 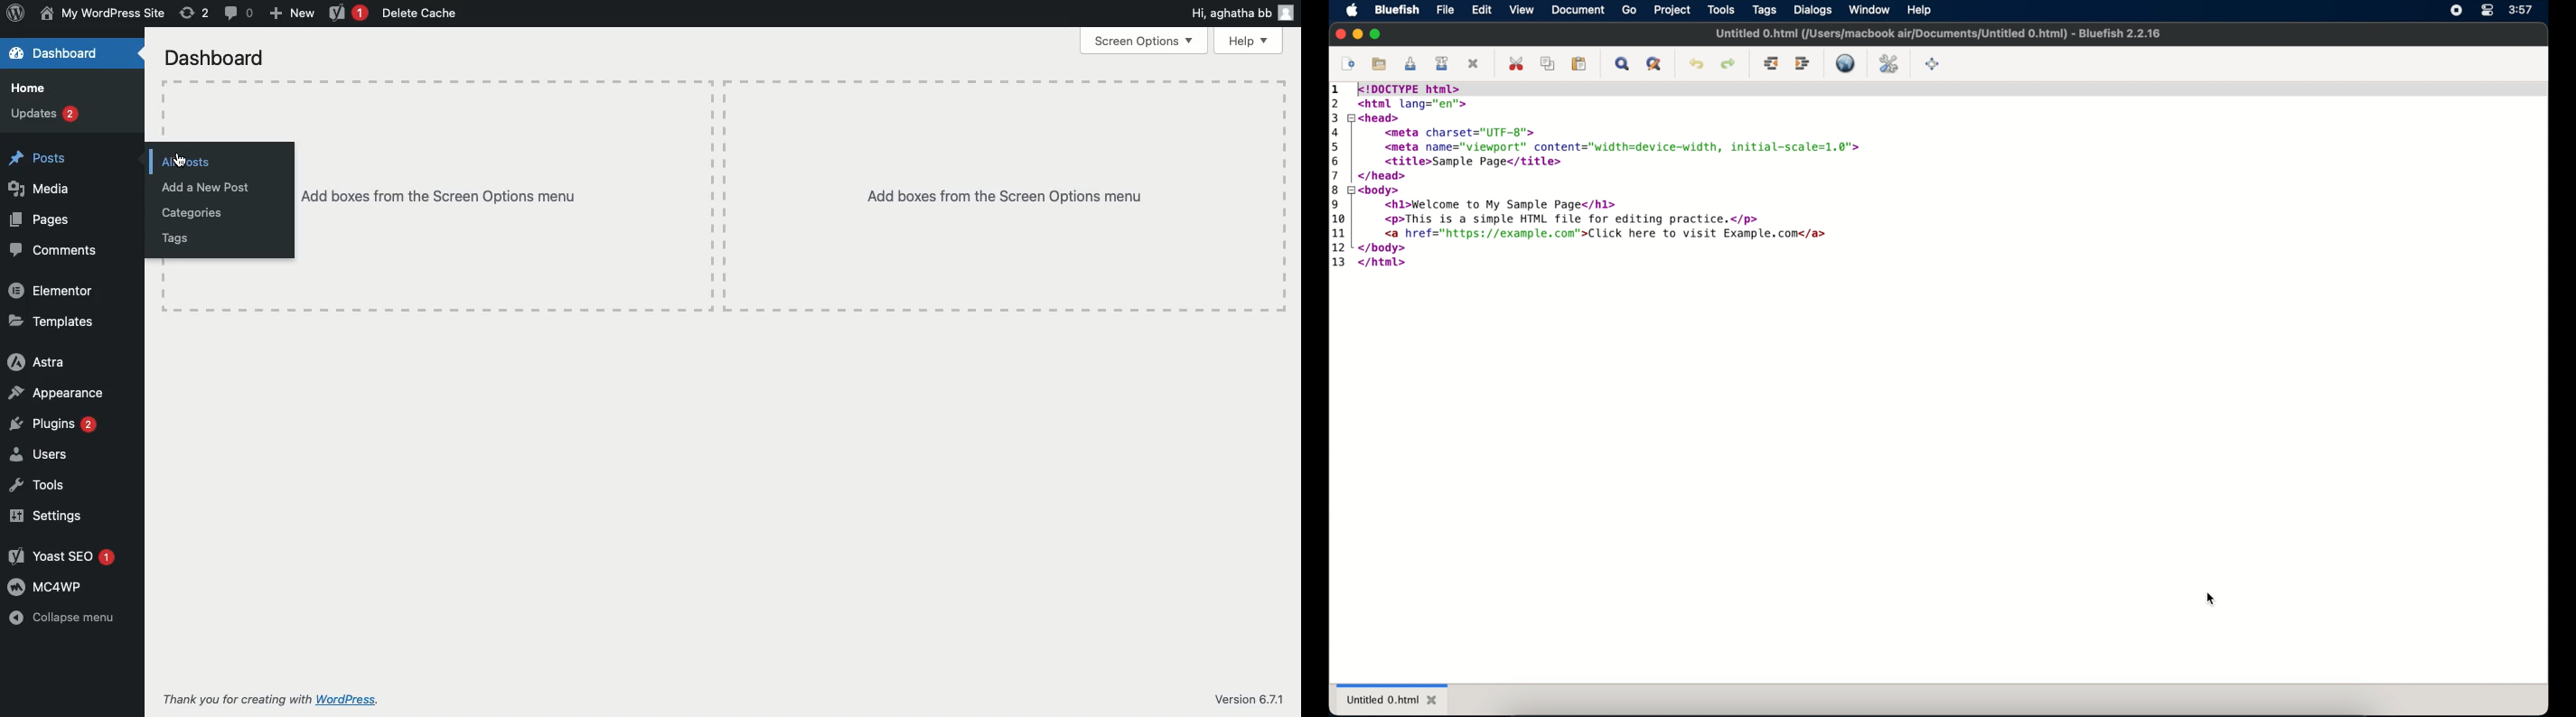 I want to click on Yoast, so click(x=347, y=14).